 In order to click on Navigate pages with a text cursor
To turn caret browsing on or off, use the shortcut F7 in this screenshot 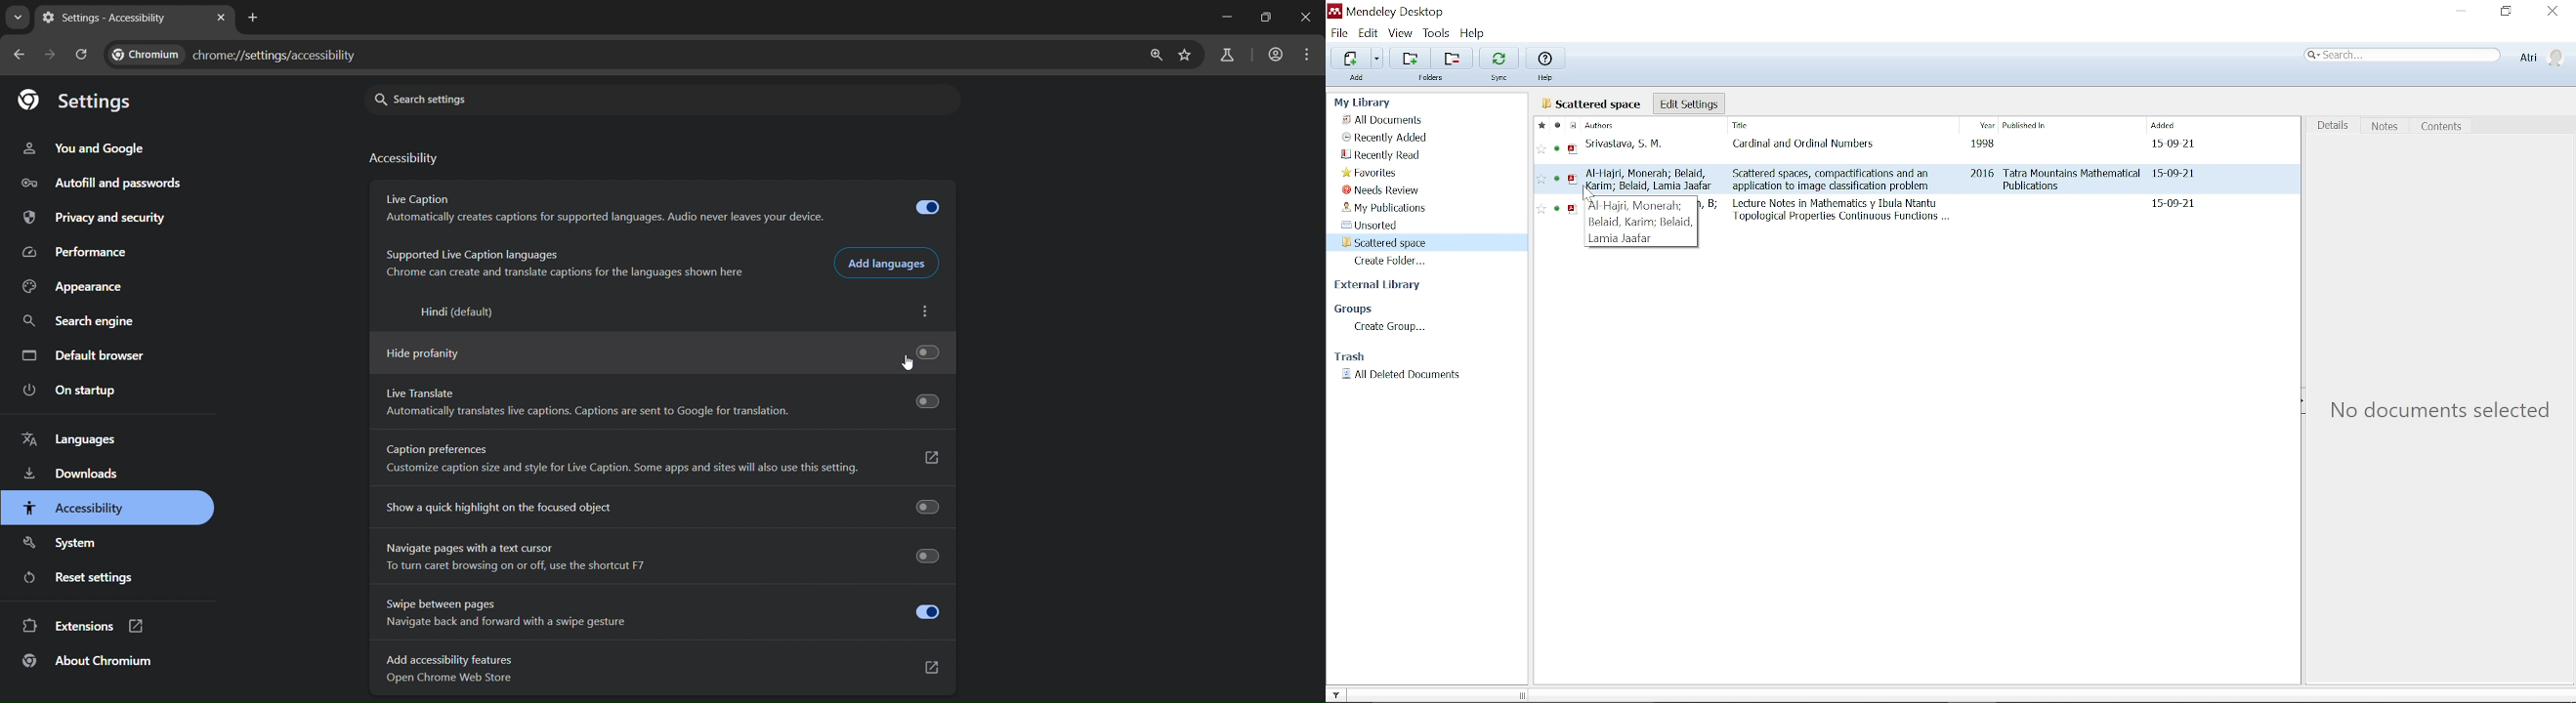, I will do `click(658, 558)`.